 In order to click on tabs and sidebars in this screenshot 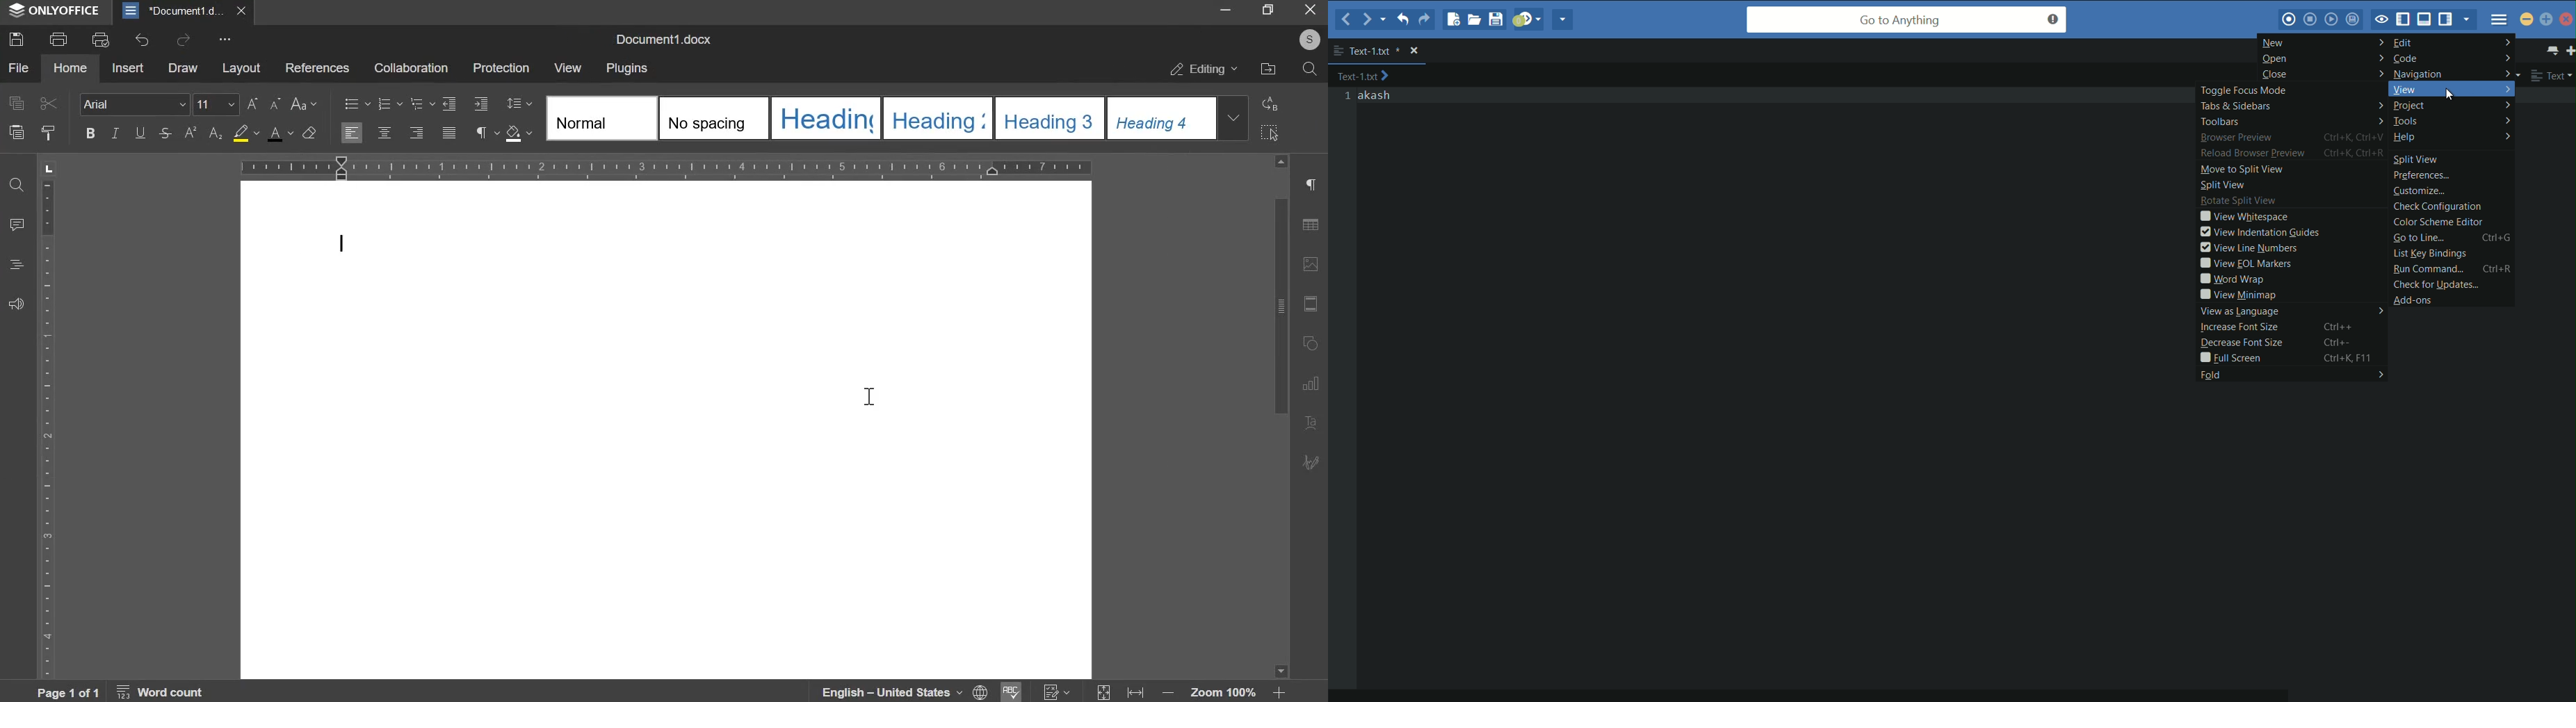, I will do `click(2290, 105)`.